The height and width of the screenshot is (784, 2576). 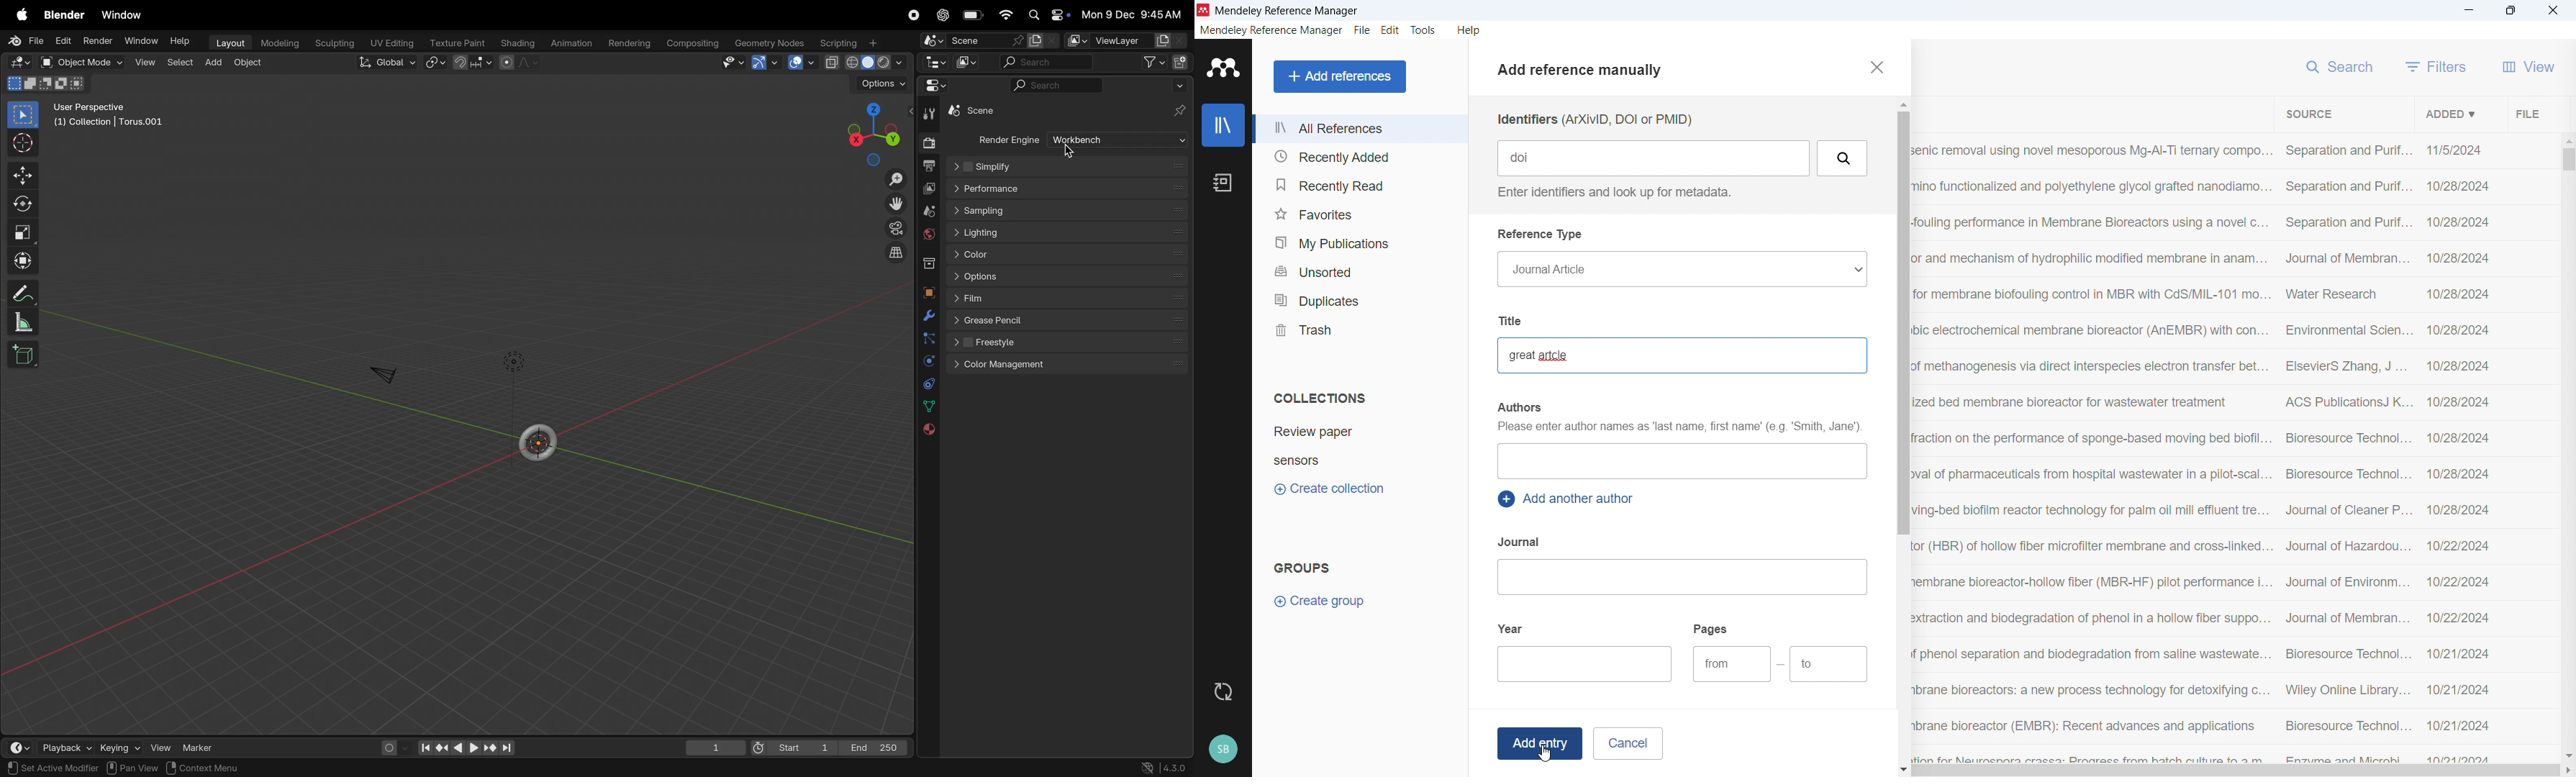 I want to click on Annotate, so click(x=24, y=293).